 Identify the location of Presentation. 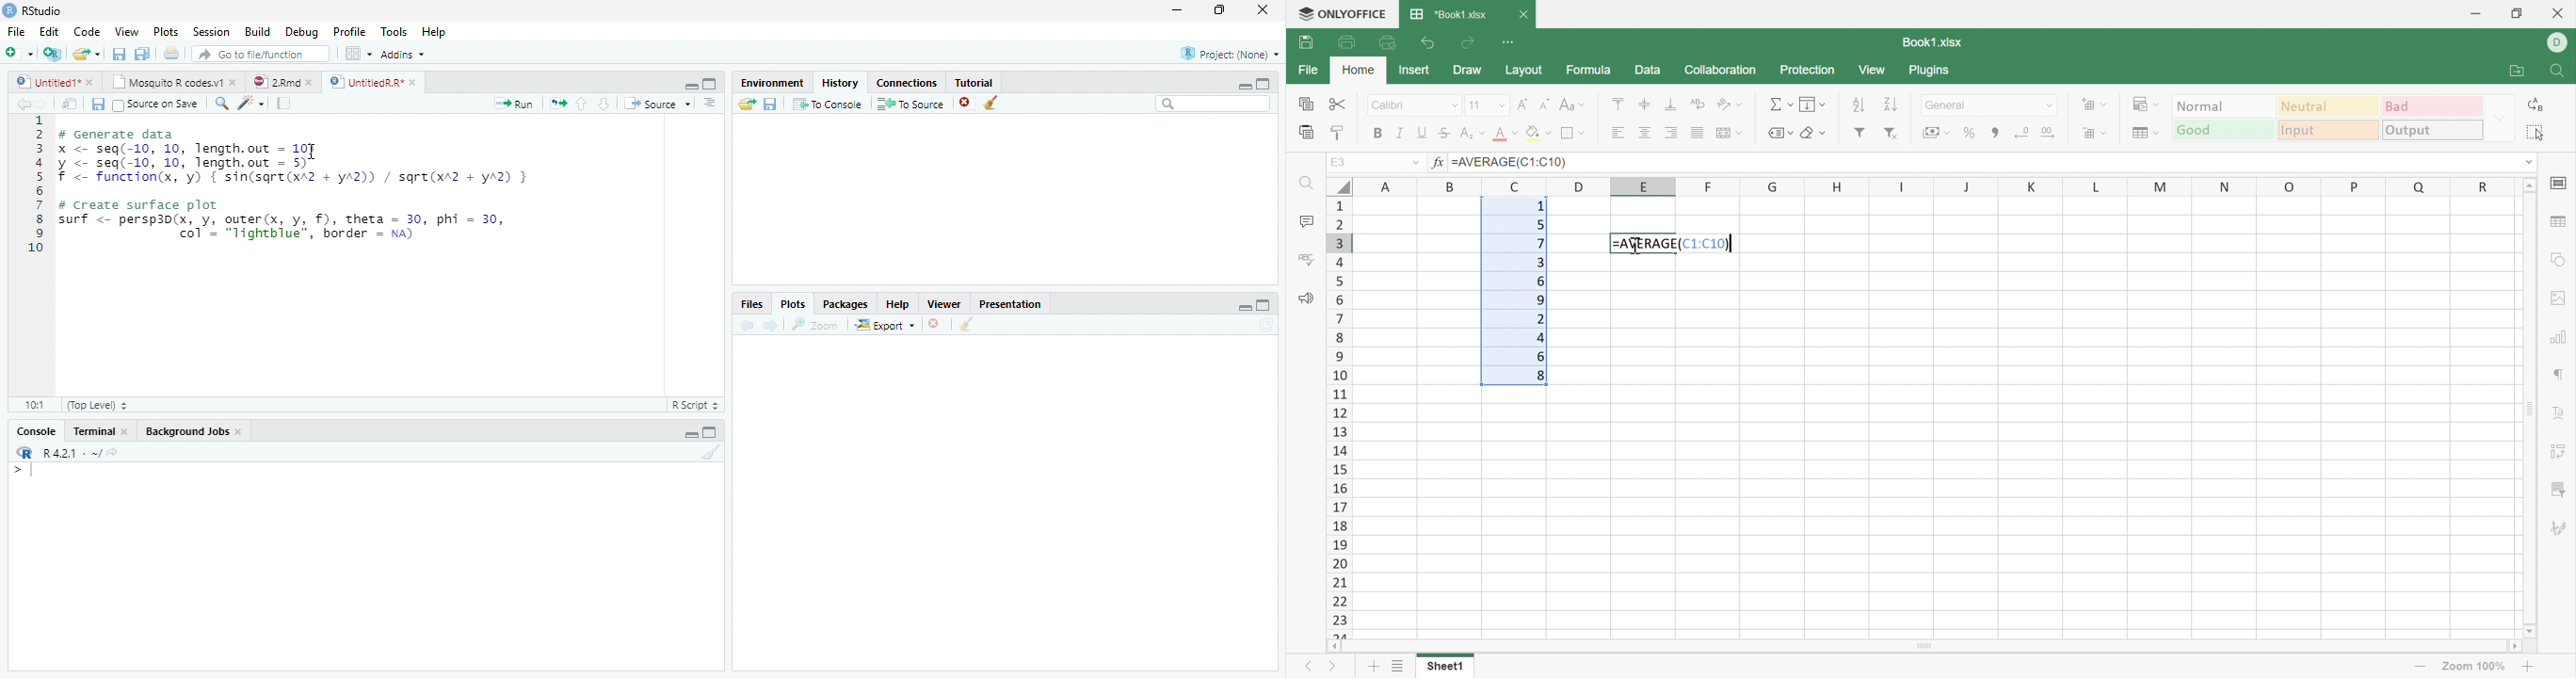
(1010, 303).